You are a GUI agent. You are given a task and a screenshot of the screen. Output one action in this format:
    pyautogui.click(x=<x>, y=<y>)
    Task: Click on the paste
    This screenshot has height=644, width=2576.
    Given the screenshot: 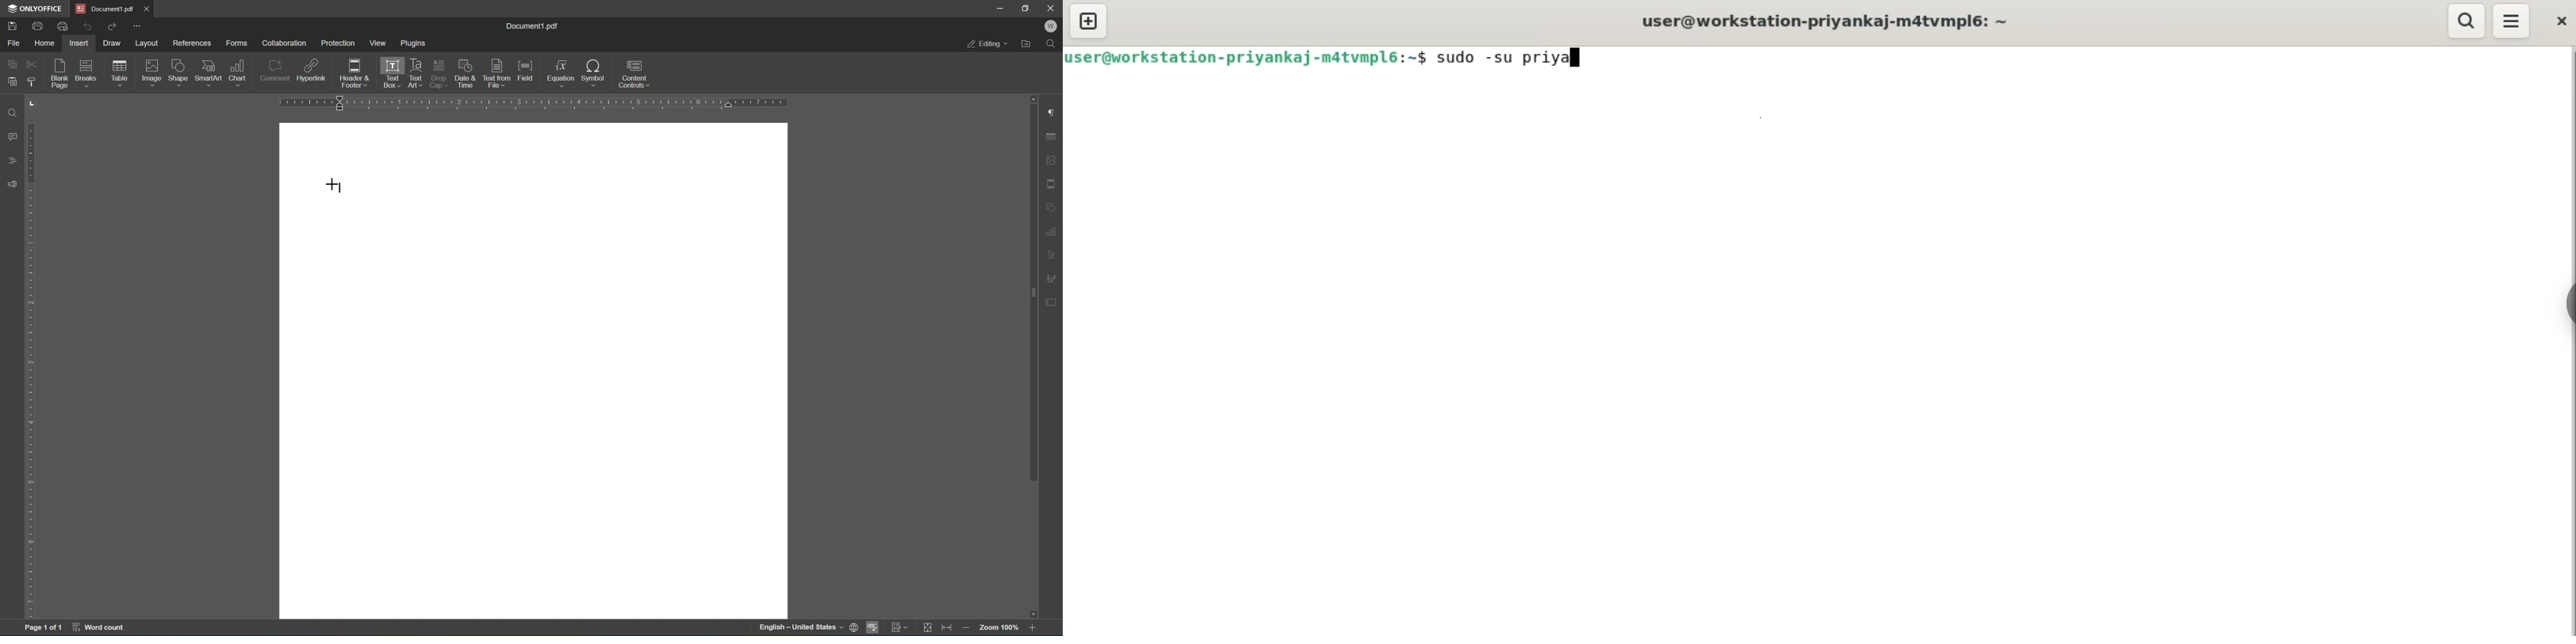 What is the action you would take?
    pyautogui.click(x=10, y=83)
    